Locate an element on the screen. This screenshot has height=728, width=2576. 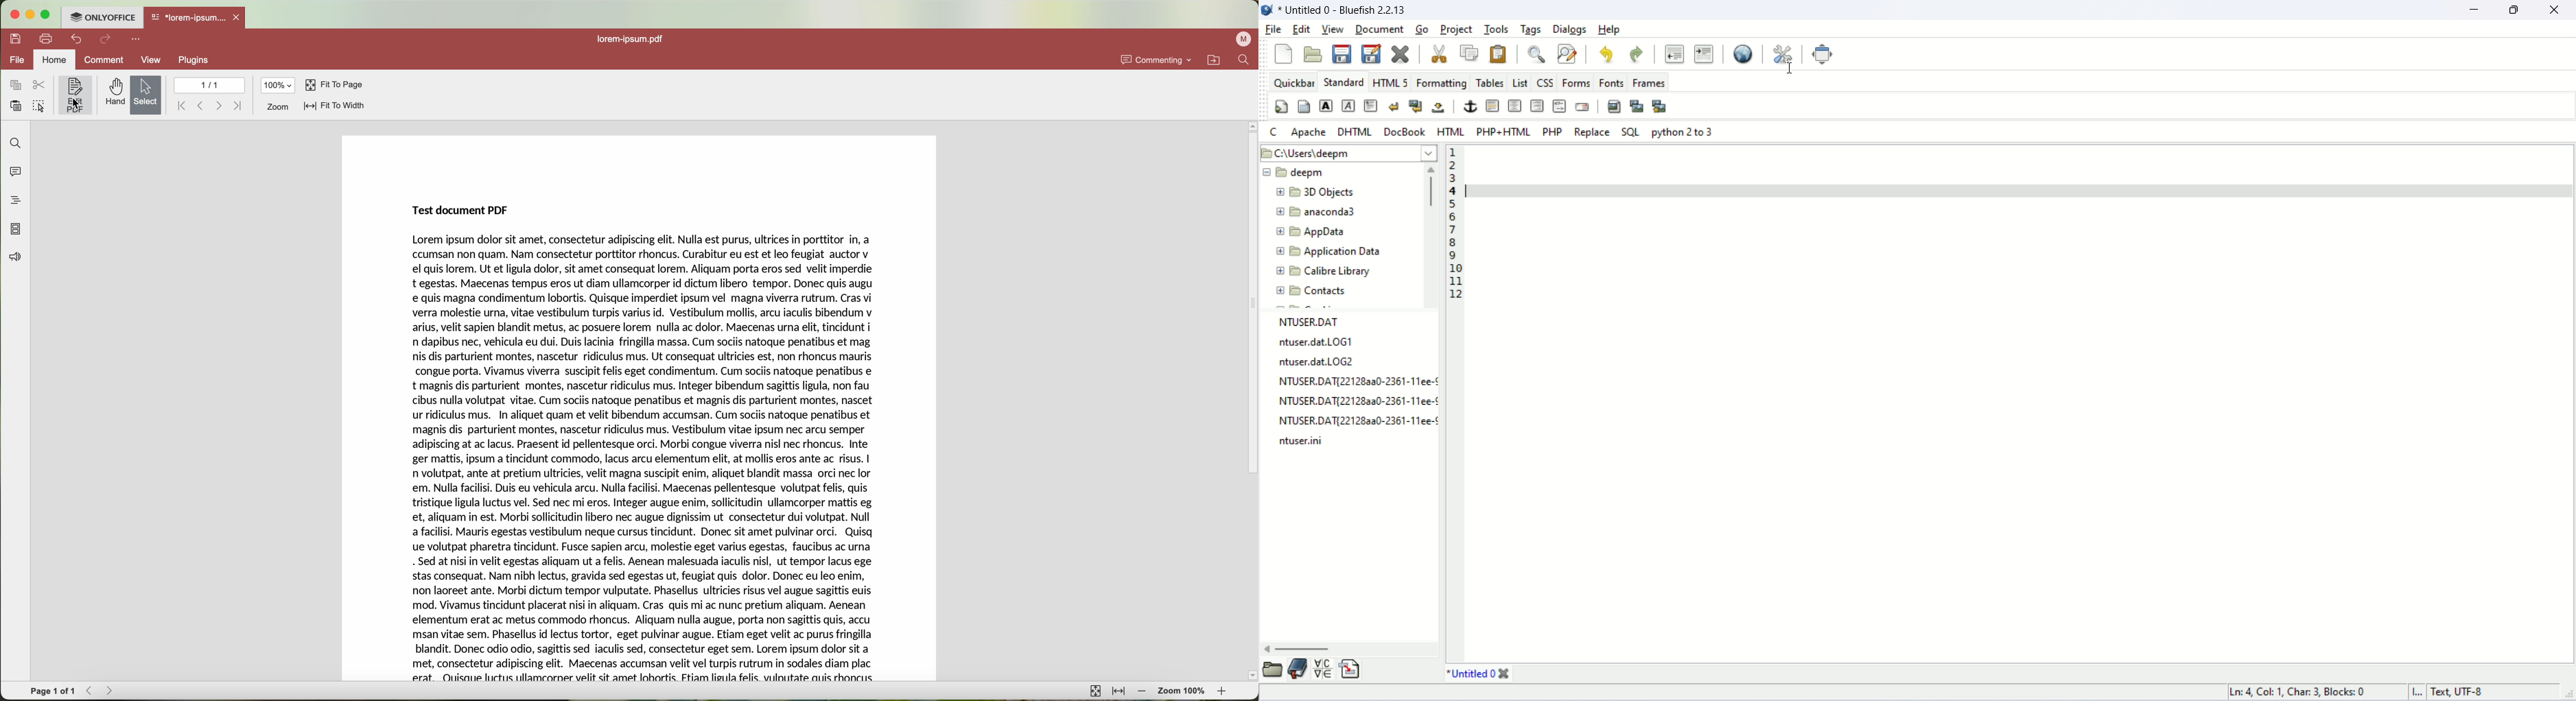
comment is located at coordinates (106, 60).